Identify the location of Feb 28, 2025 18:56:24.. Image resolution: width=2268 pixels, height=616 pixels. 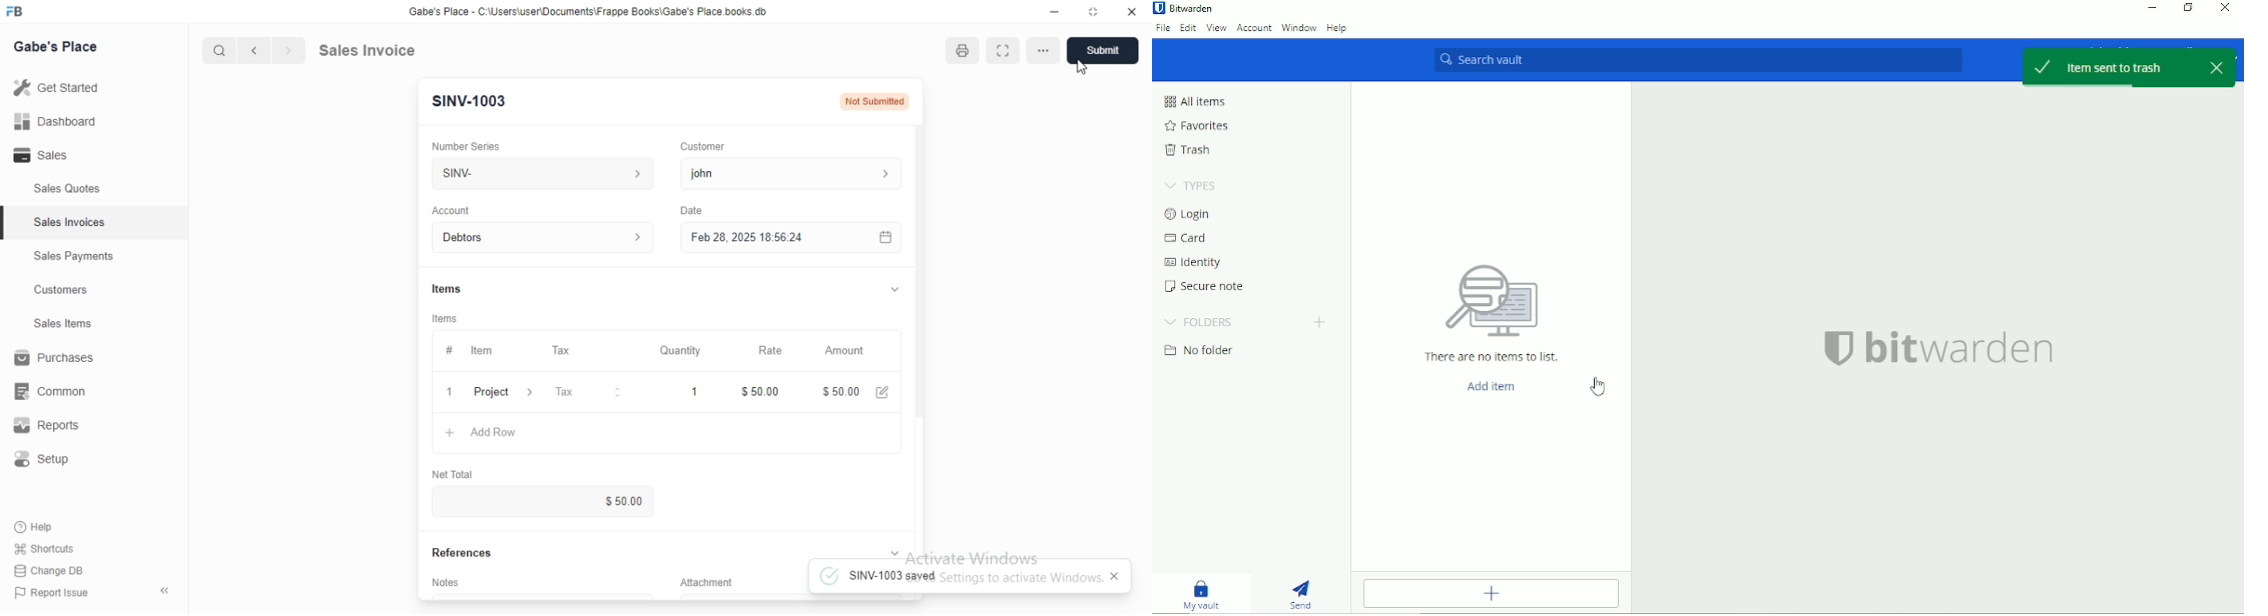
(788, 236).